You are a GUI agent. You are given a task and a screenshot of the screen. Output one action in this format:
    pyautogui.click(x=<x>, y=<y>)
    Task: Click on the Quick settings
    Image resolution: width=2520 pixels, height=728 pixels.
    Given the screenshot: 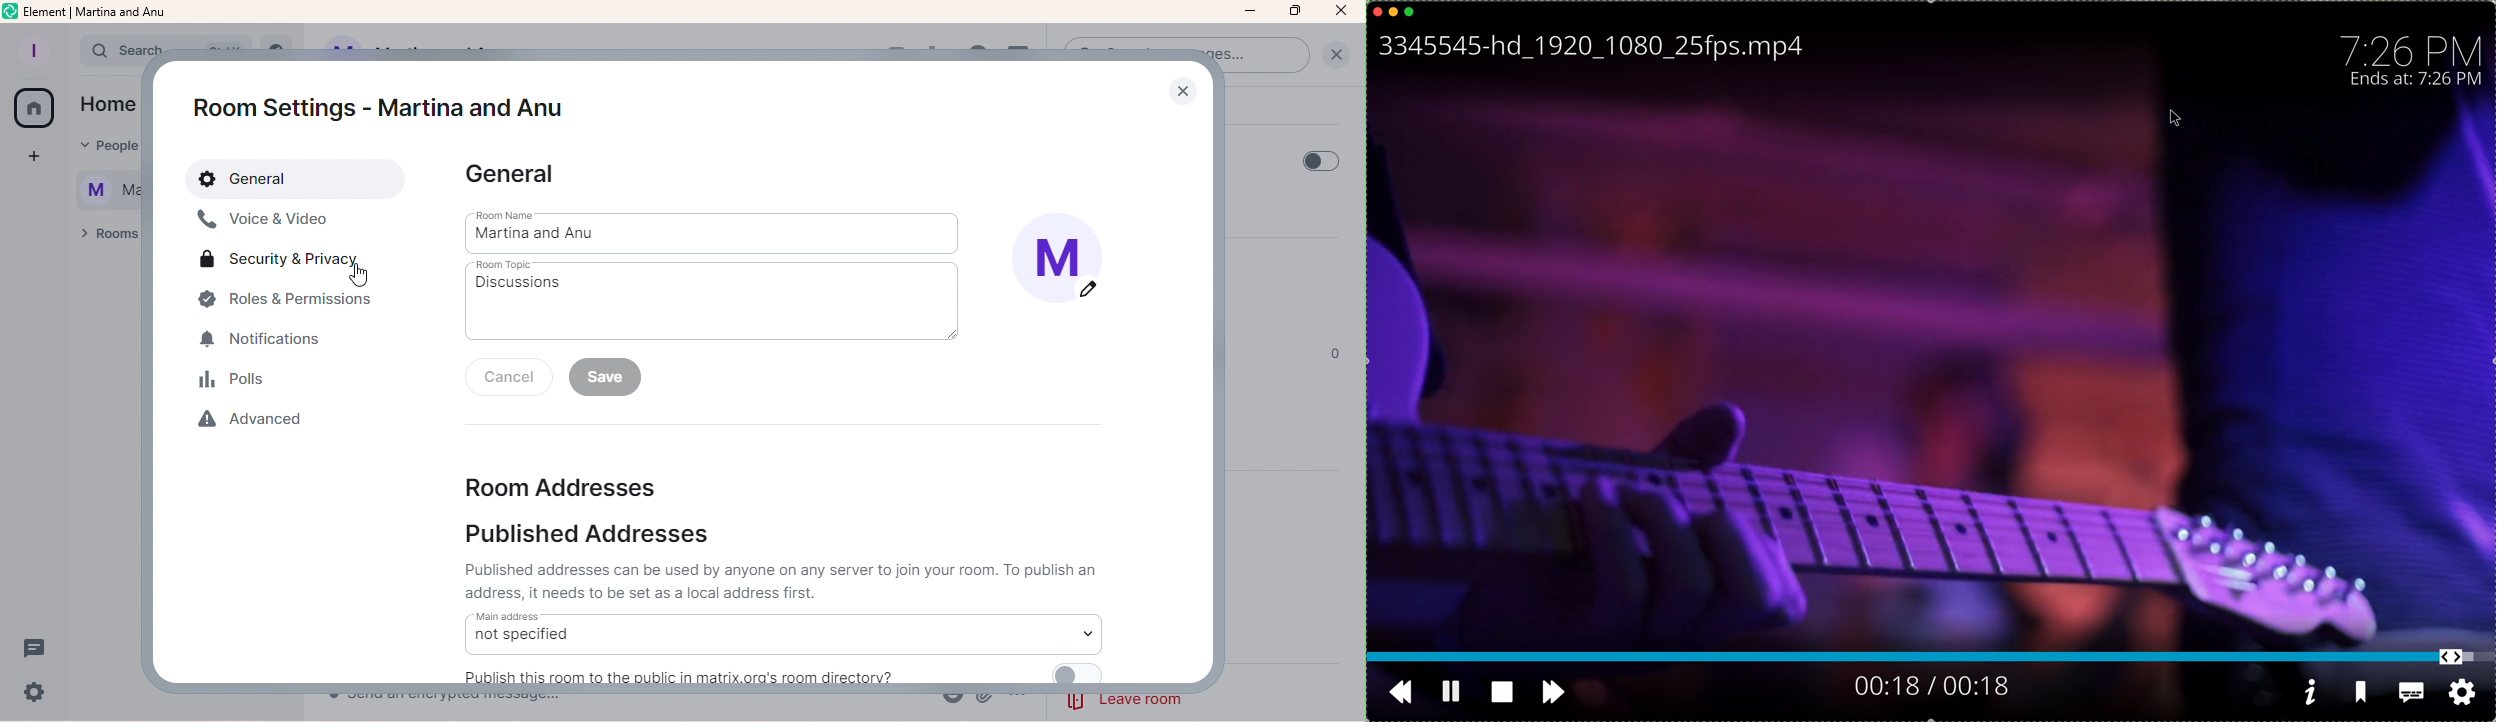 What is the action you would take?
    pyautogui.click(x=34, y=695)
    